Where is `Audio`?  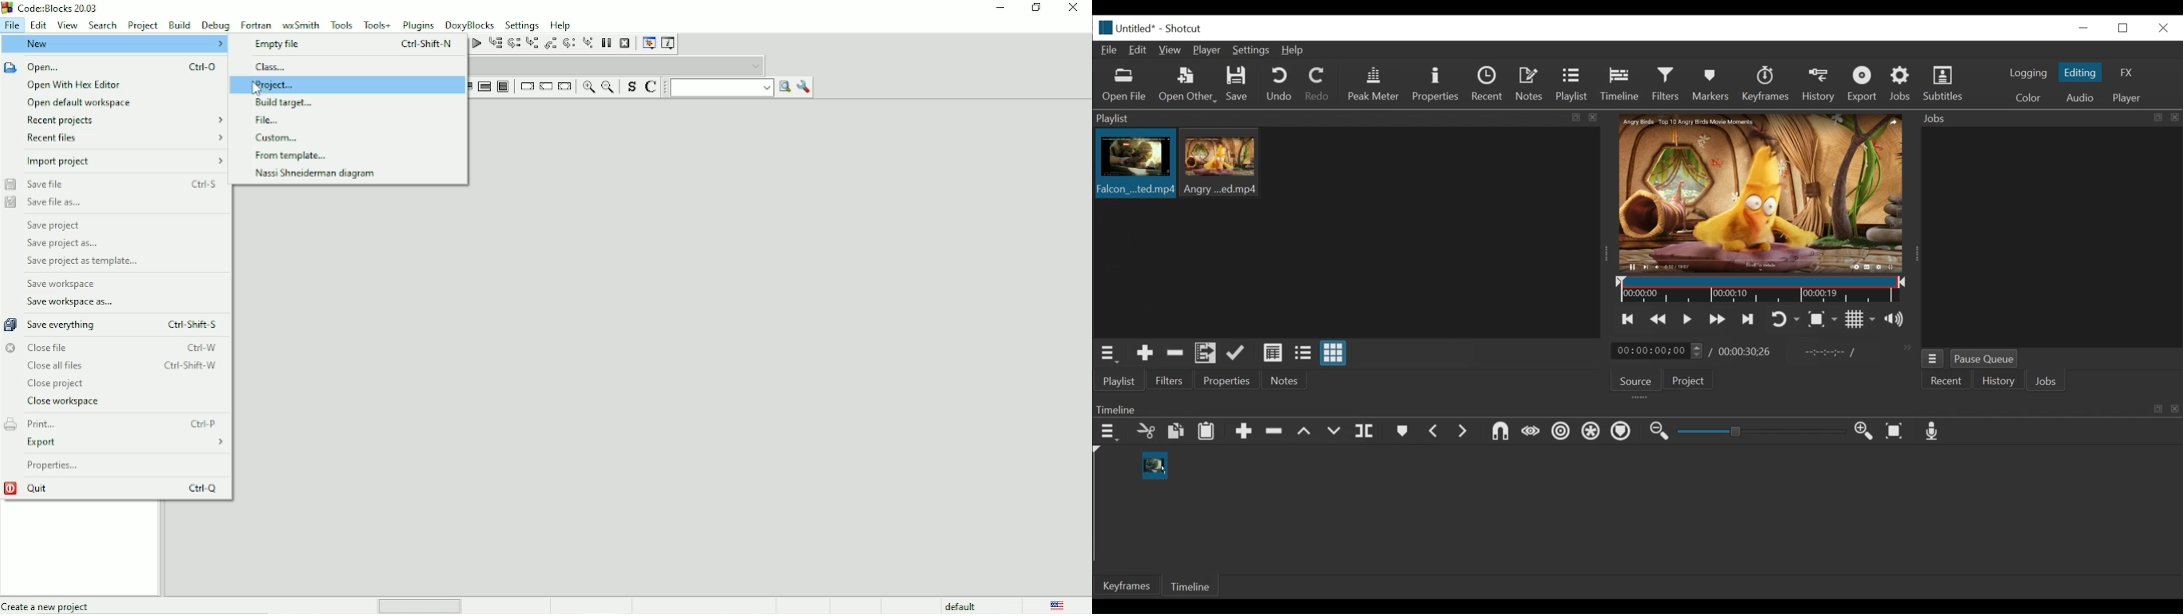 Audio is located at coordinates (2080, 98).